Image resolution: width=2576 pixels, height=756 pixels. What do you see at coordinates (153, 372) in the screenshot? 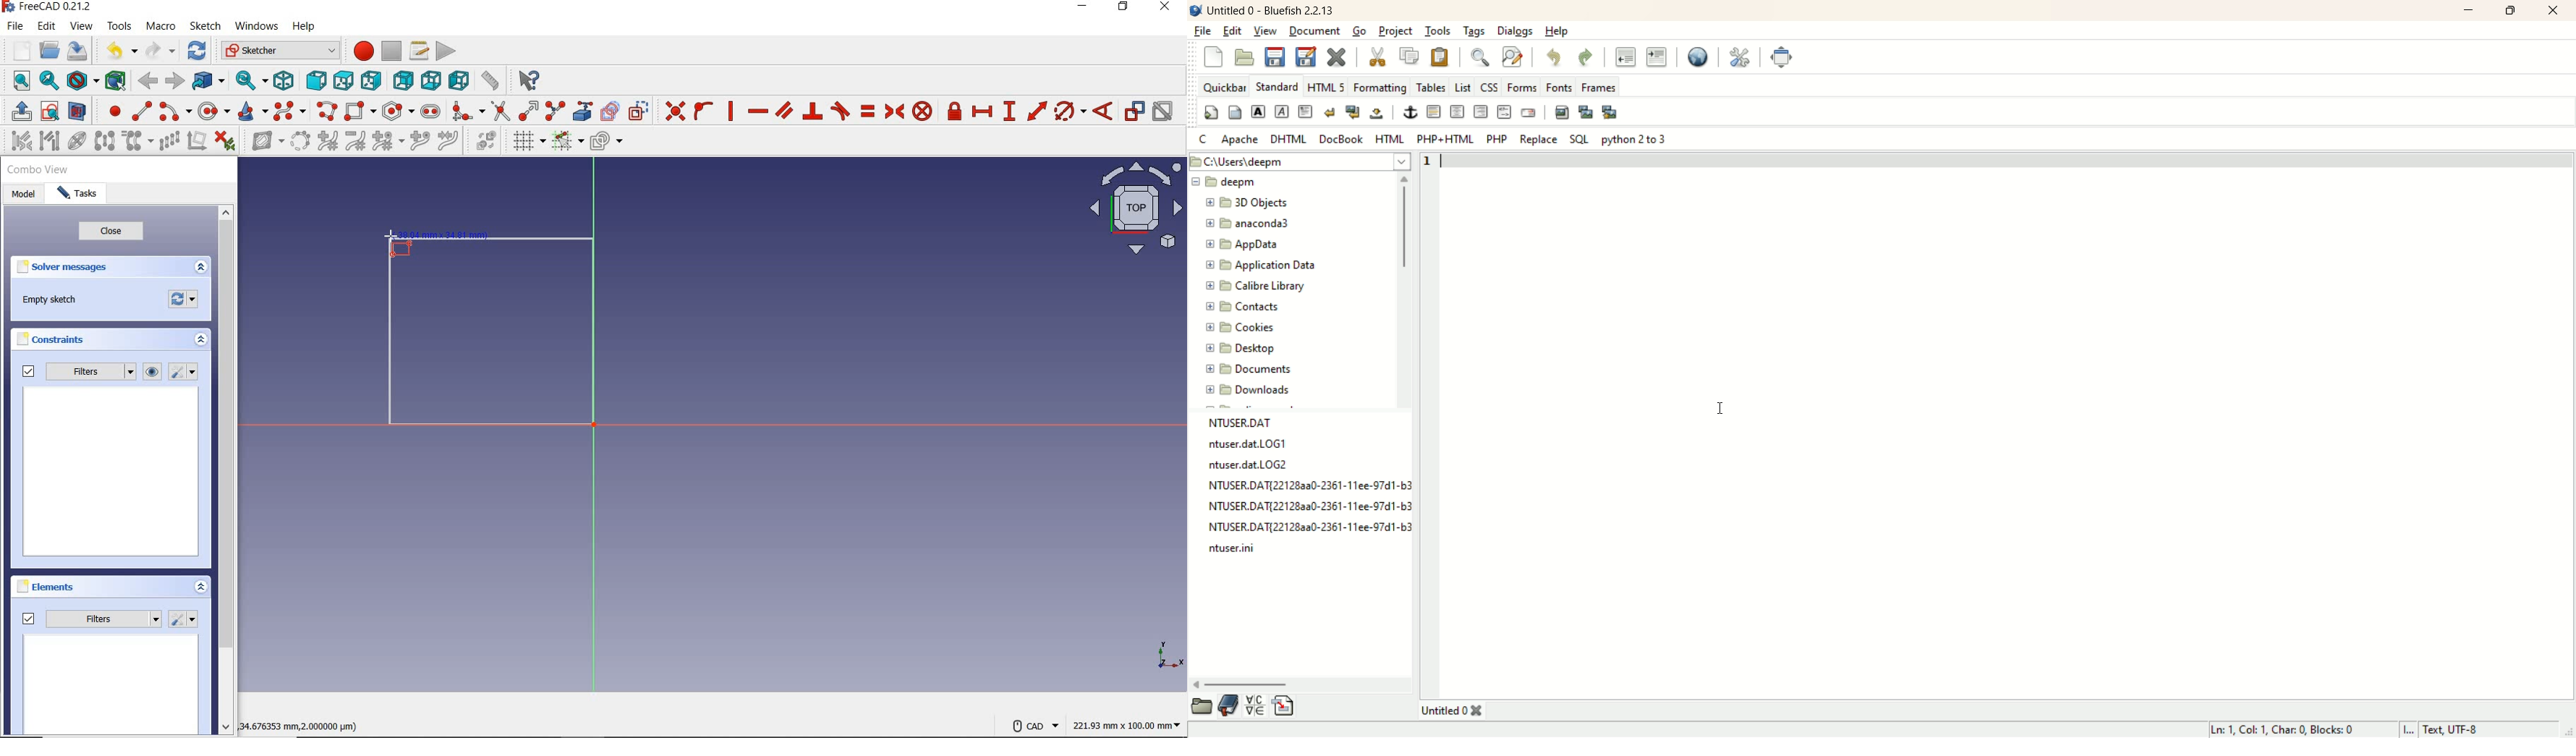
I see `show/hide all listed constraints from3D view` at bounding box center [153, 372].